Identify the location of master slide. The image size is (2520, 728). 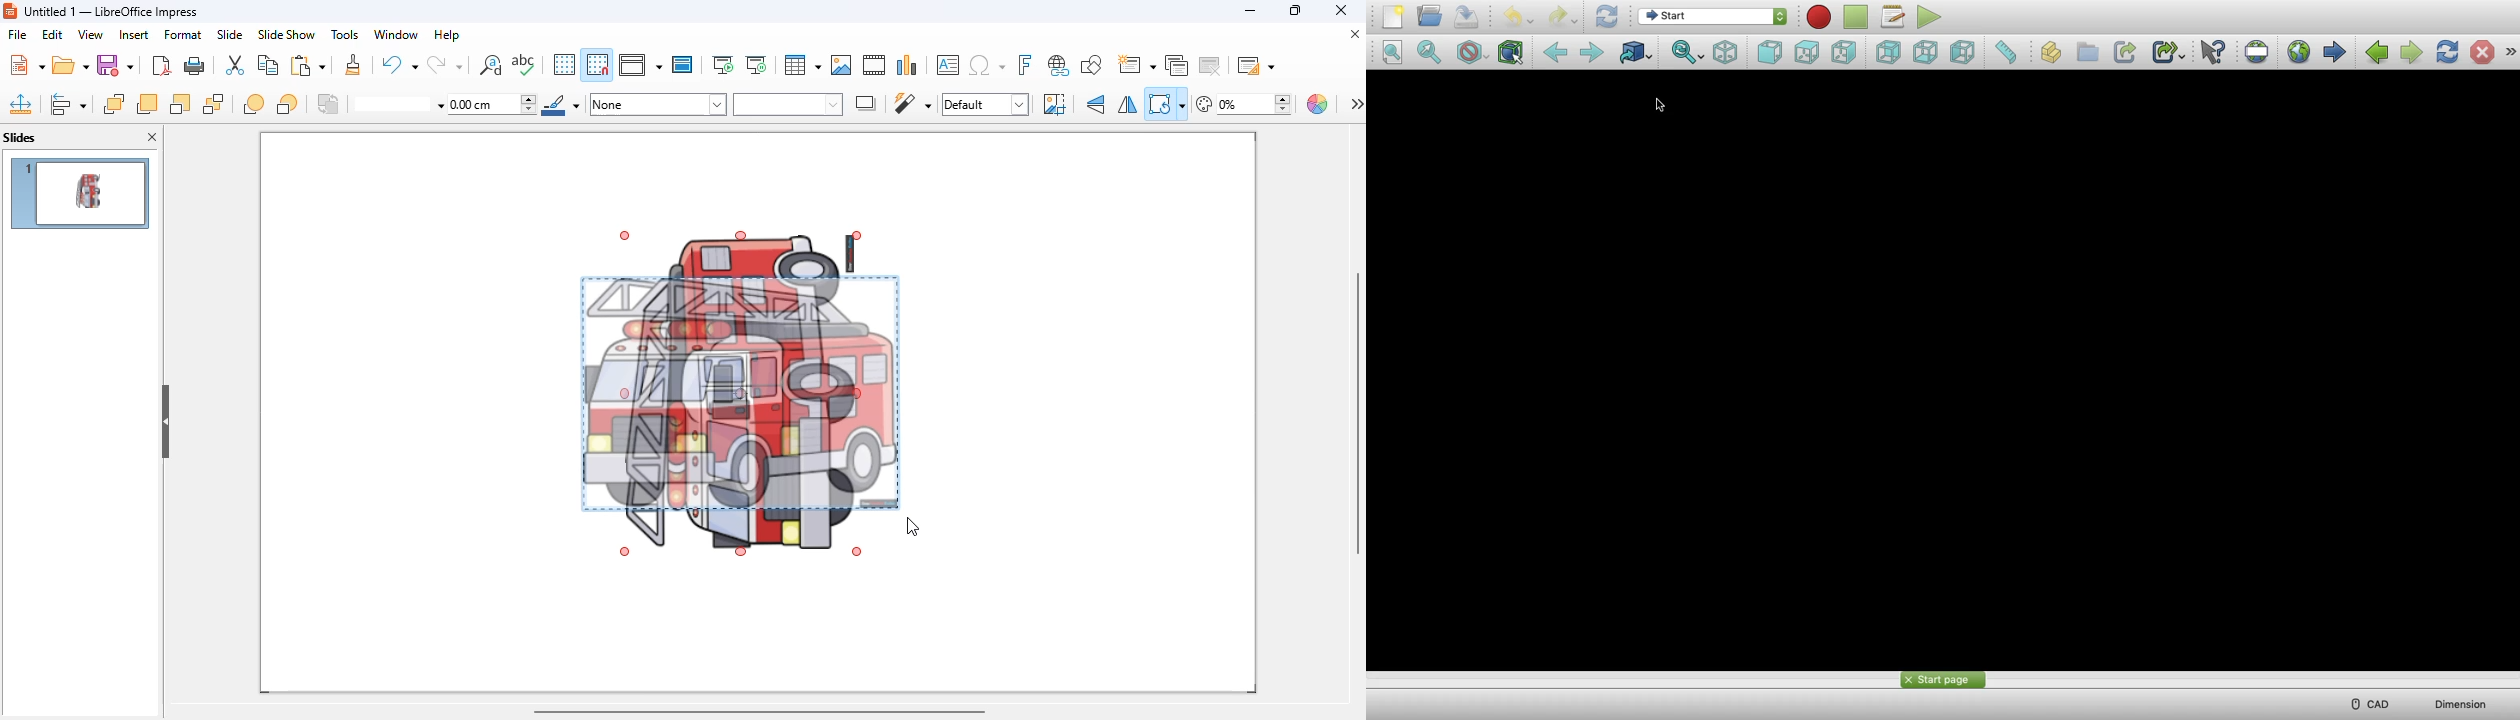
(683, 64).